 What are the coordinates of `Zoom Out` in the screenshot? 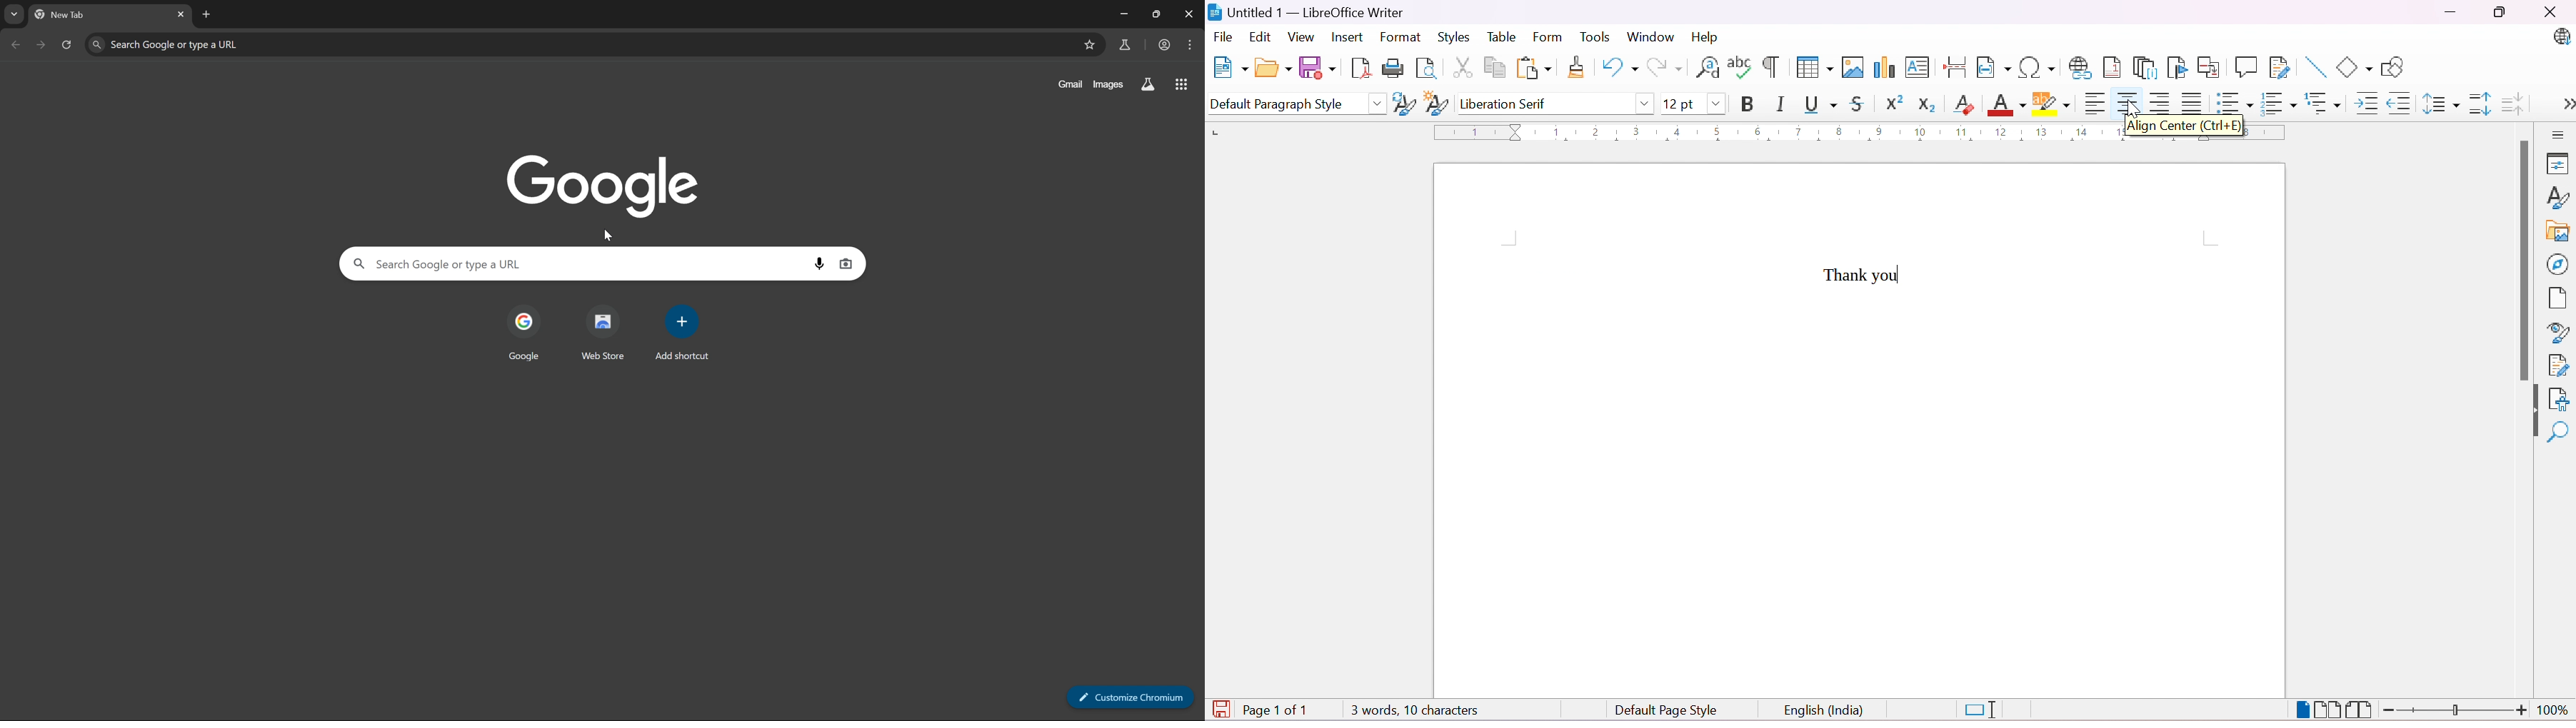 It's located at (2390, 710).